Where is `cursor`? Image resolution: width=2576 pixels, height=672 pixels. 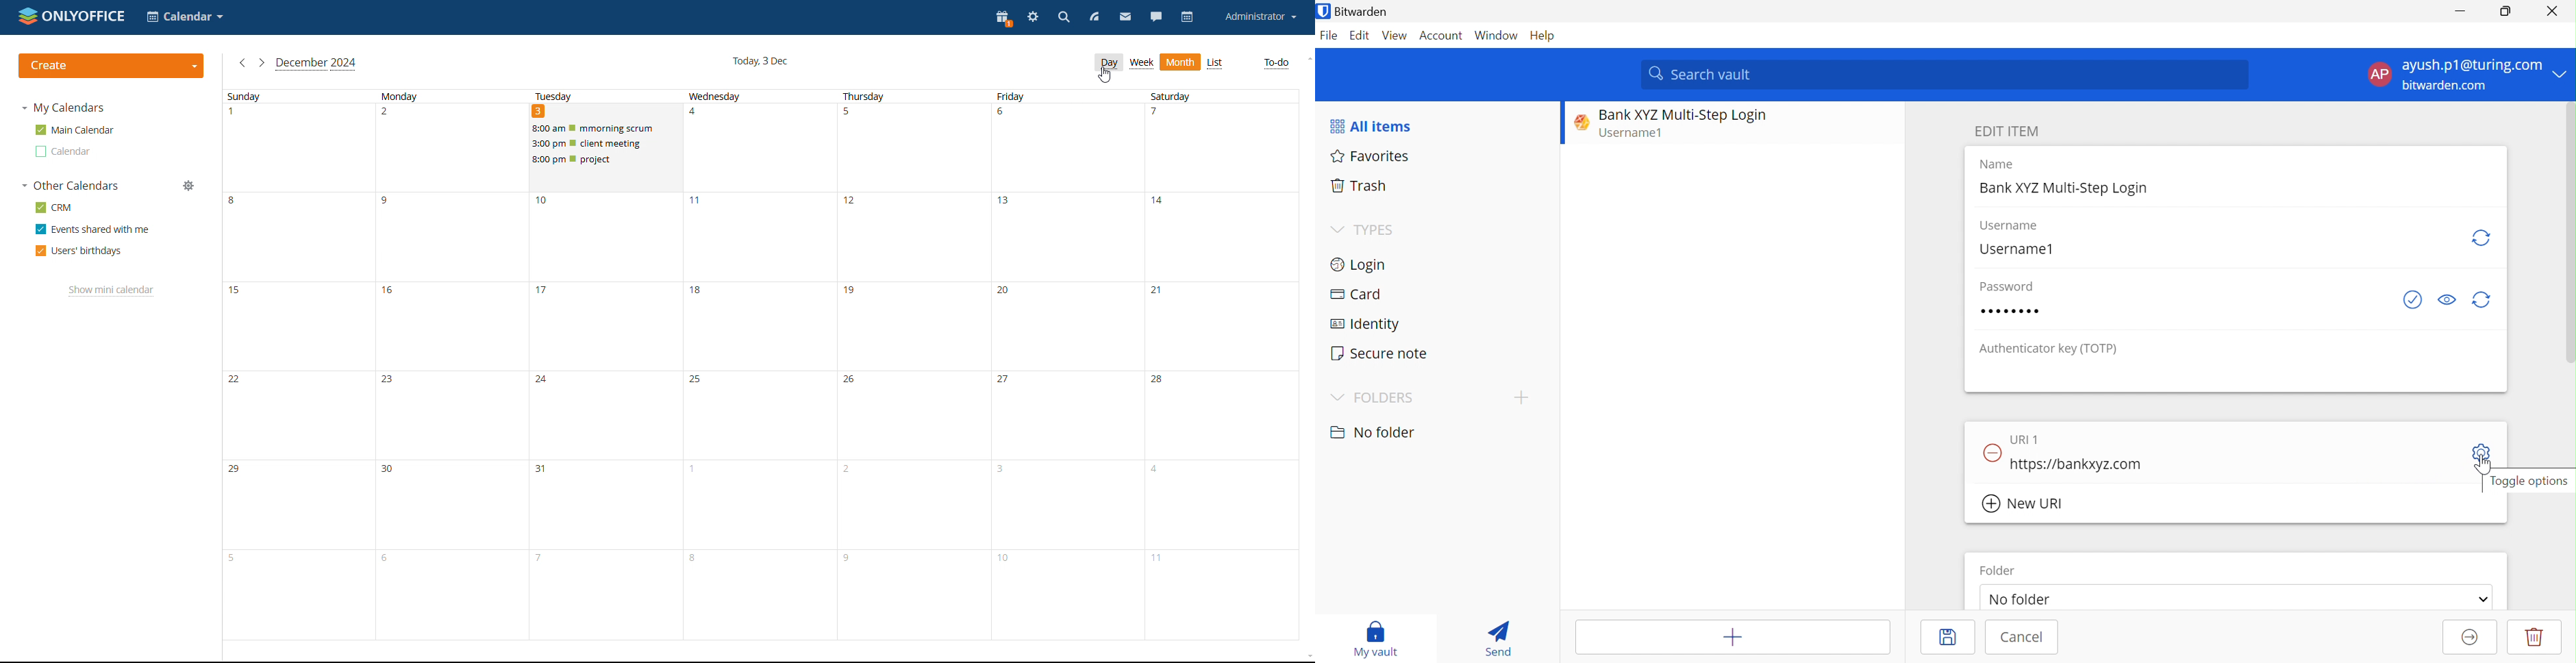
cursor is located at coordinates (1105, 75).